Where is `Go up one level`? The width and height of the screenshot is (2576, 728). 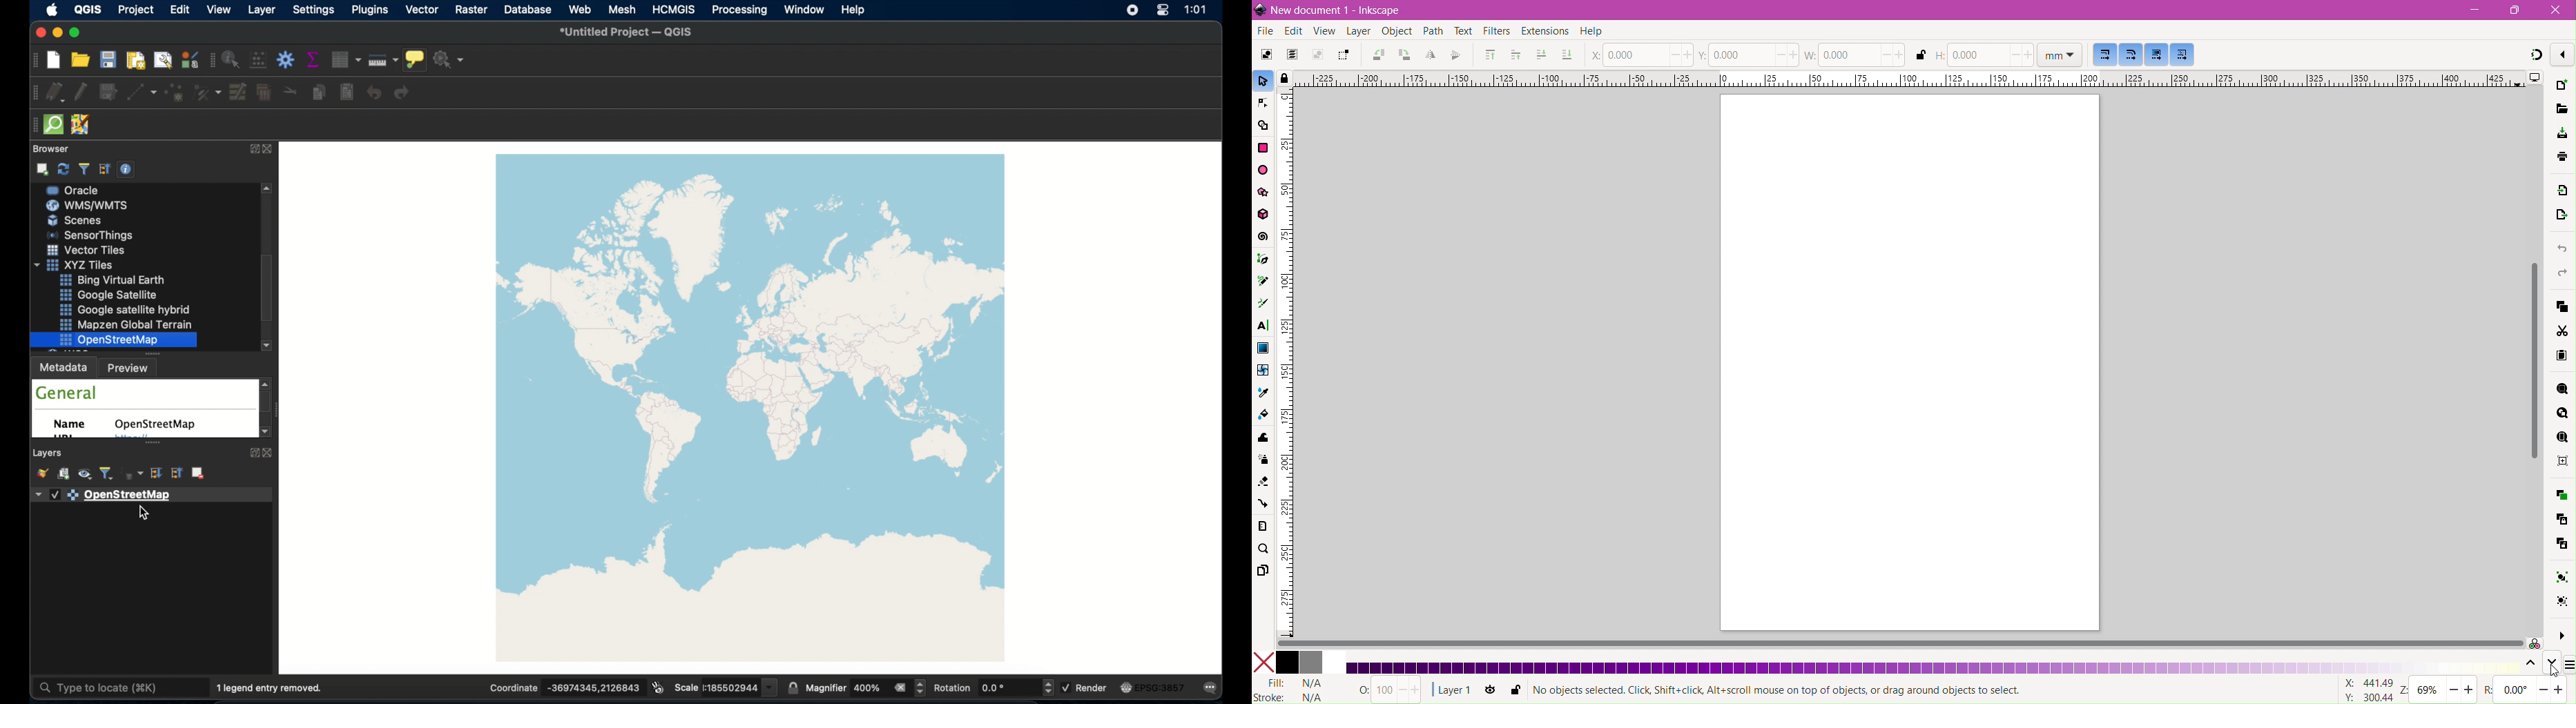 Go up one level is located at coordinates (2530, 664).